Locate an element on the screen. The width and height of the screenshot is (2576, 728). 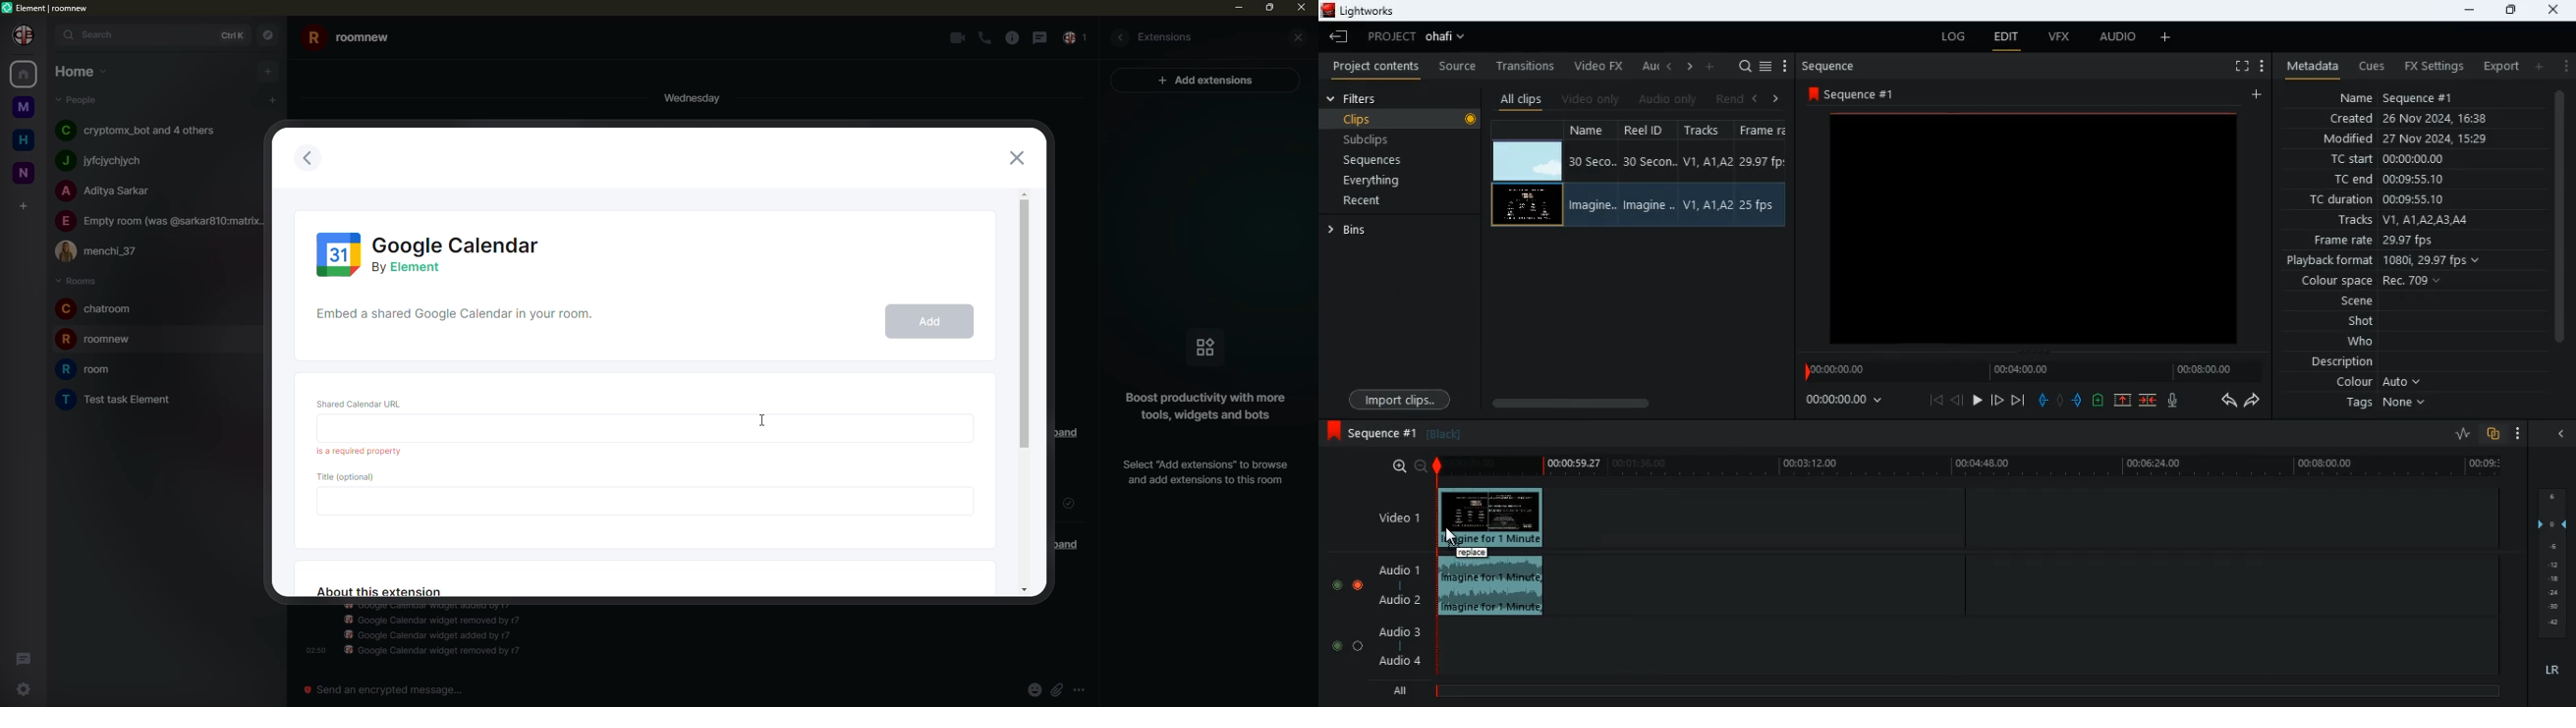
metadata is located at coordinates (2308, 67).